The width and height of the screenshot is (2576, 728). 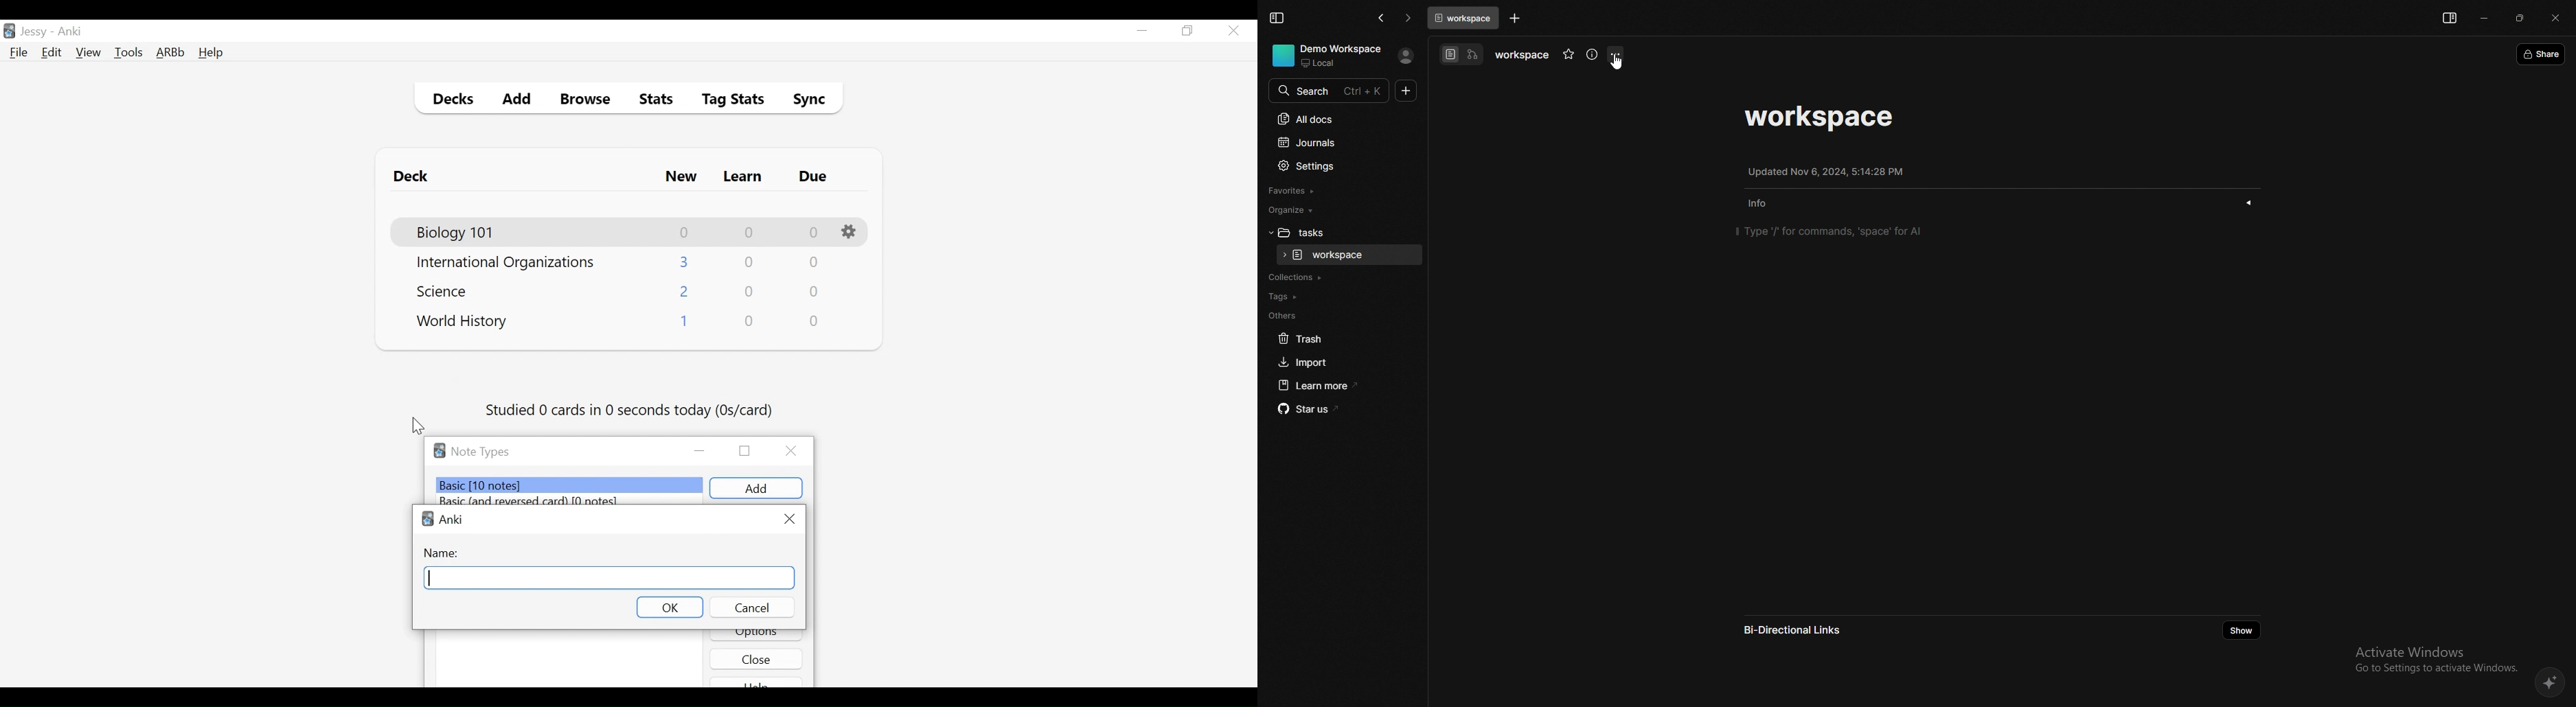 I want to click on minimize, so click(x=1142, y=31).